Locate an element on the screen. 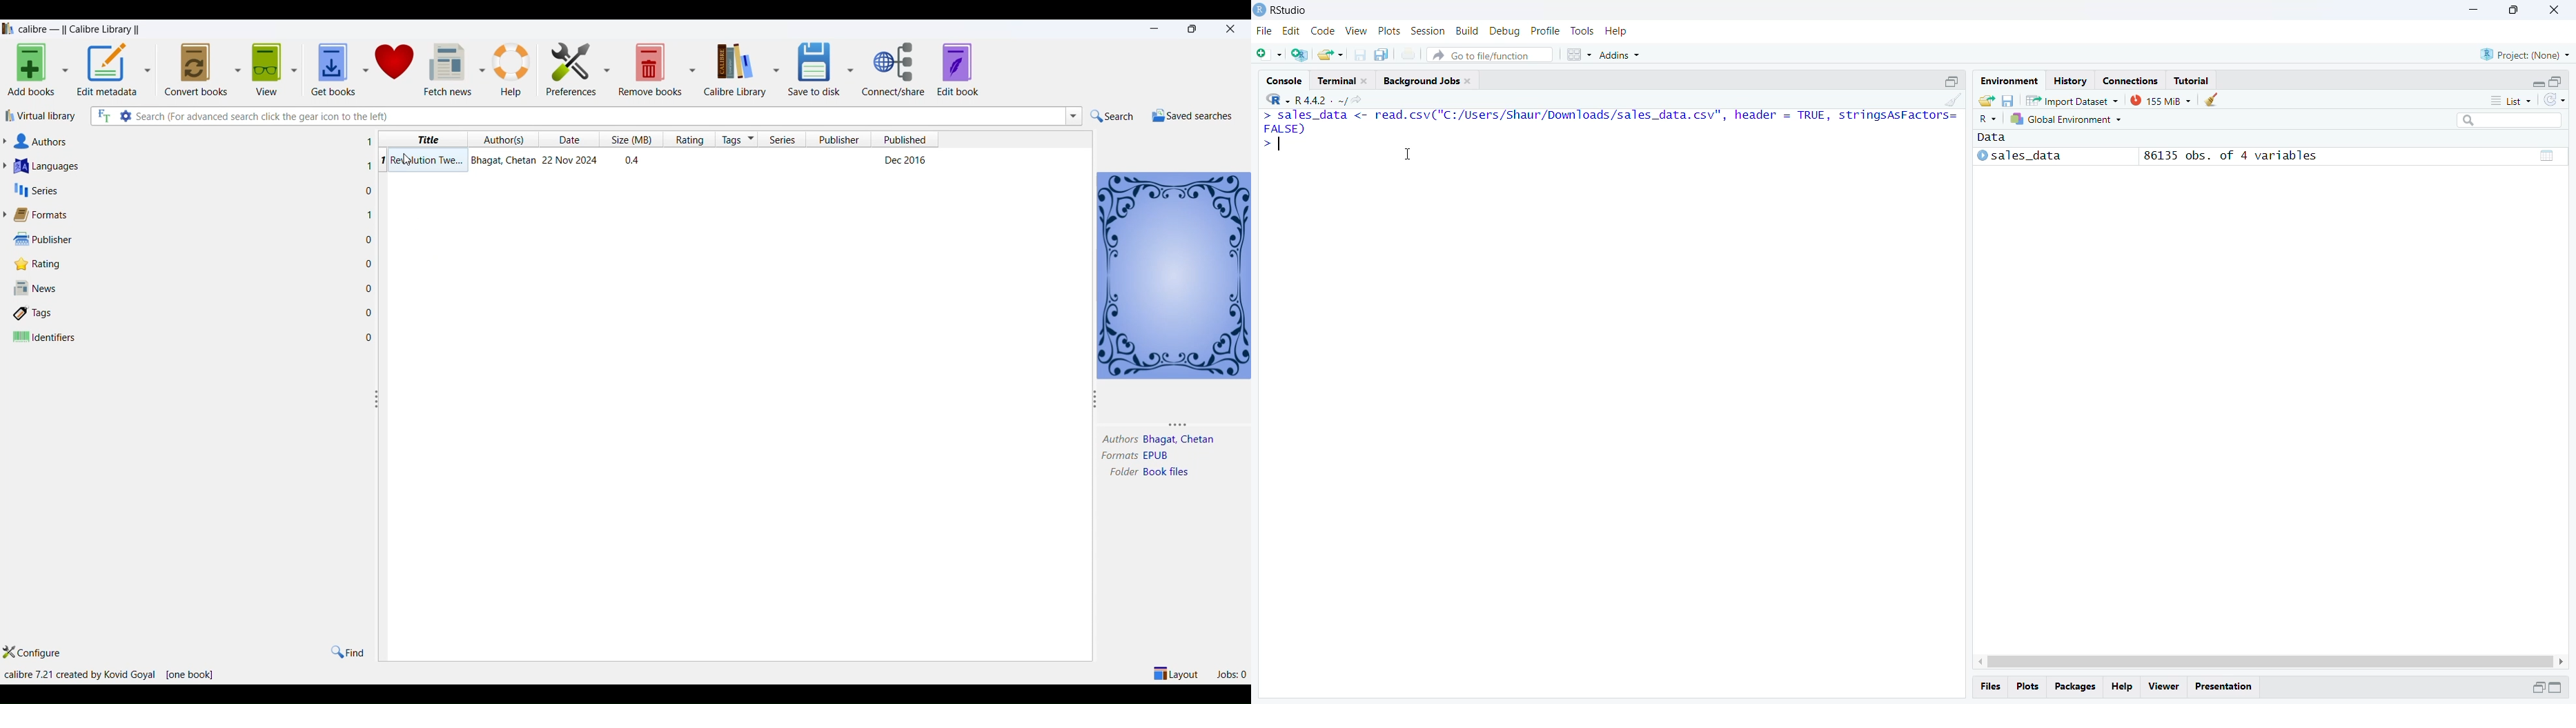 This screenshot has width=2576, height=728. connect/share is located at coordinates (894, 70).